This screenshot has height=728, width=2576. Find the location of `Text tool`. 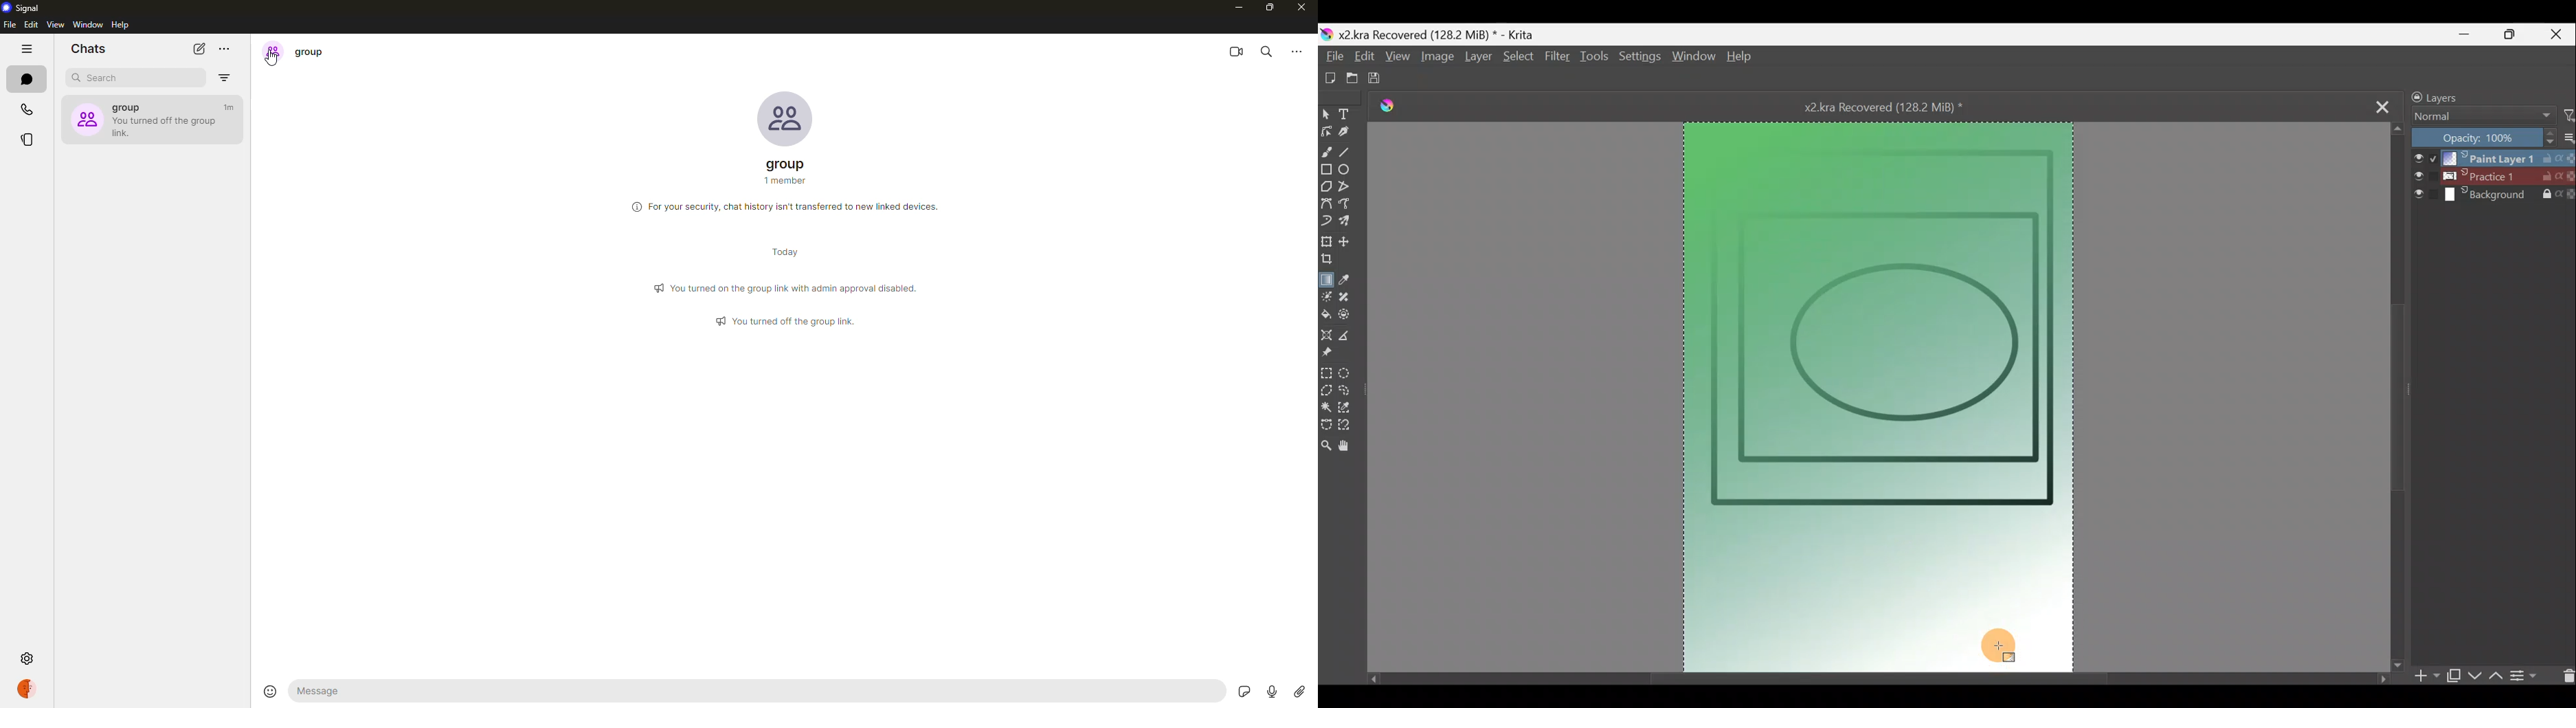

Text tool is located at coordinates (1348, 114).